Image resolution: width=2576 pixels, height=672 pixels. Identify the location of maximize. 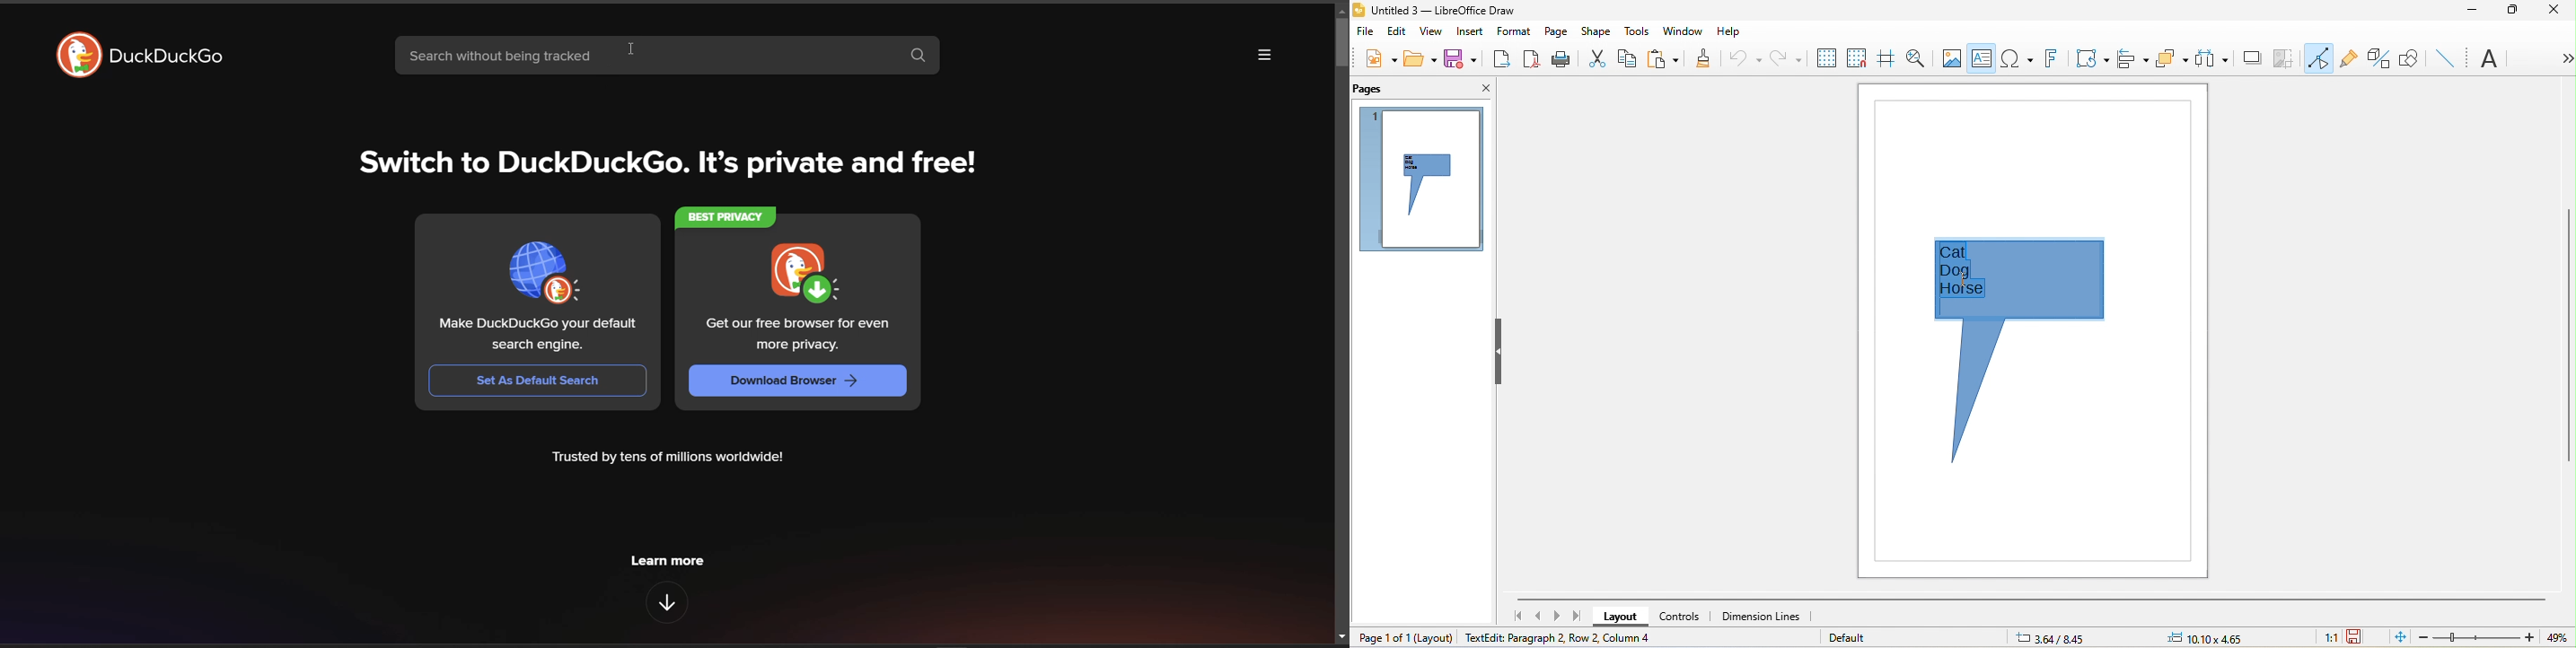
(2512, 11).